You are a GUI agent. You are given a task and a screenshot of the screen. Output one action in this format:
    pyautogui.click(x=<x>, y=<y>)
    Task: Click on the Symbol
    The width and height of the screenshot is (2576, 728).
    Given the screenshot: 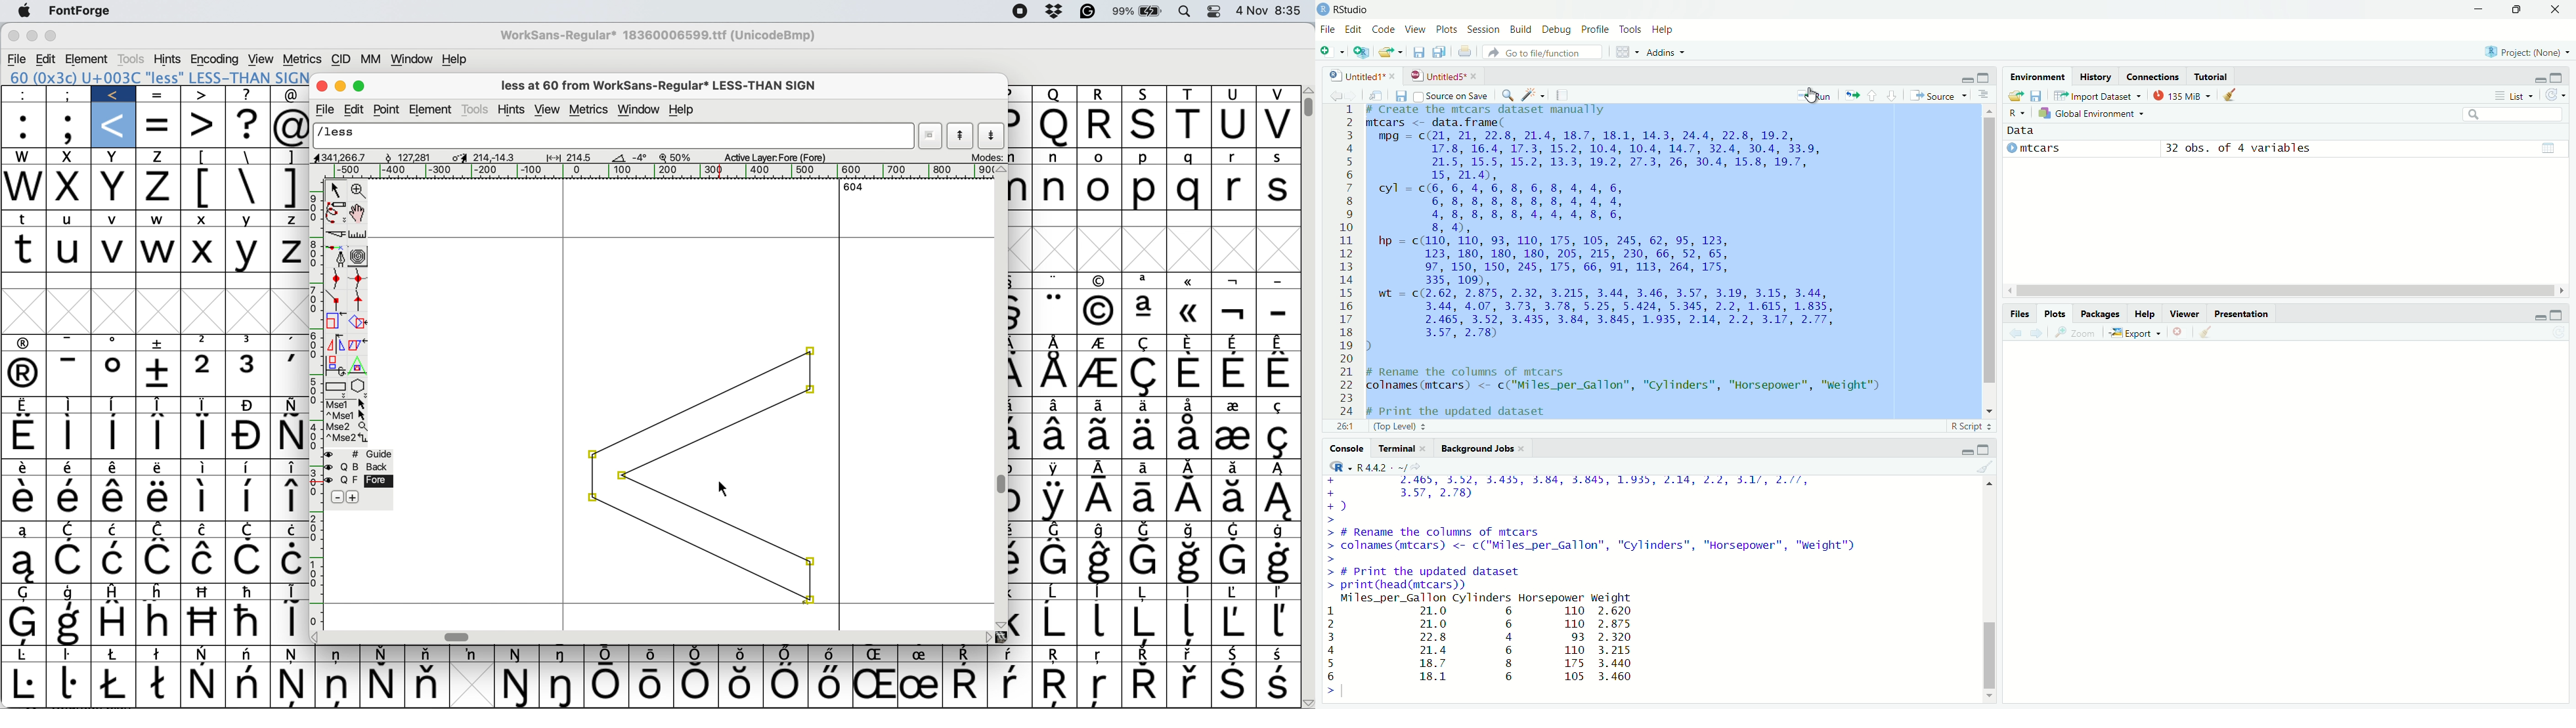 What is the action you would take?
    pyautogui.click(x=1189, y=436)
    